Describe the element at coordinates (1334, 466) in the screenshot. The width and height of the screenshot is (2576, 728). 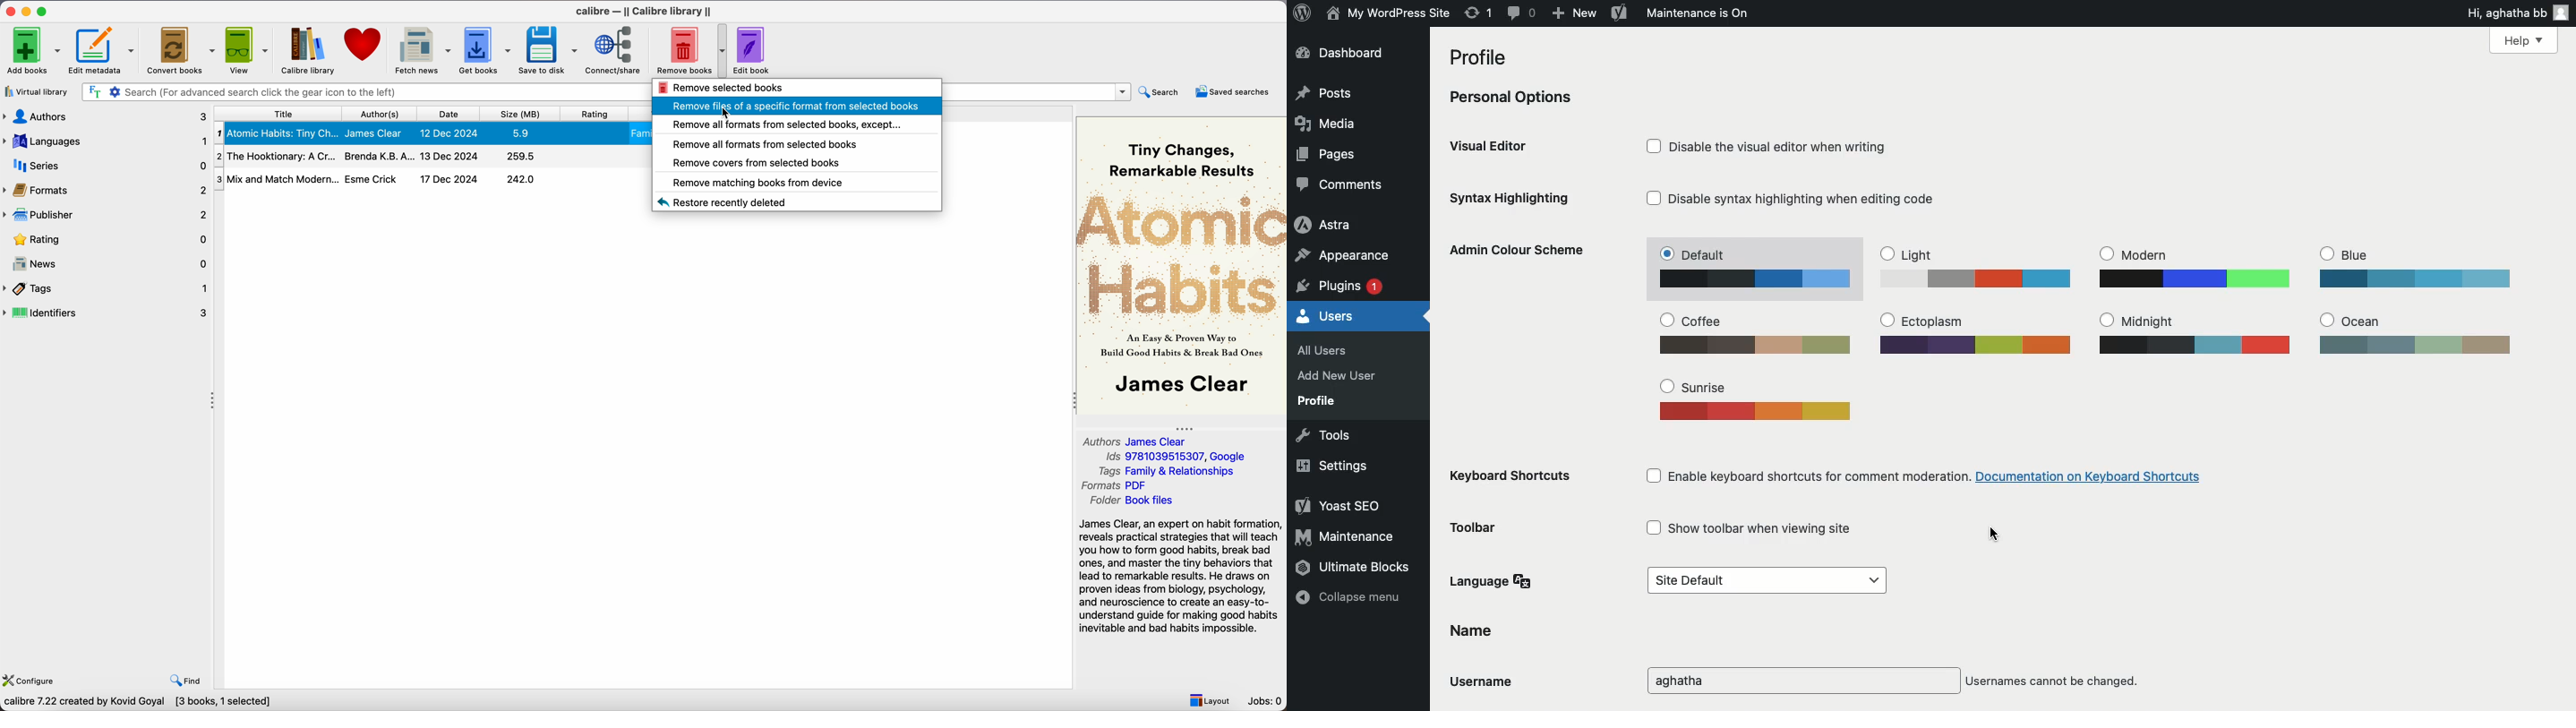
I see `Settings` at that location.